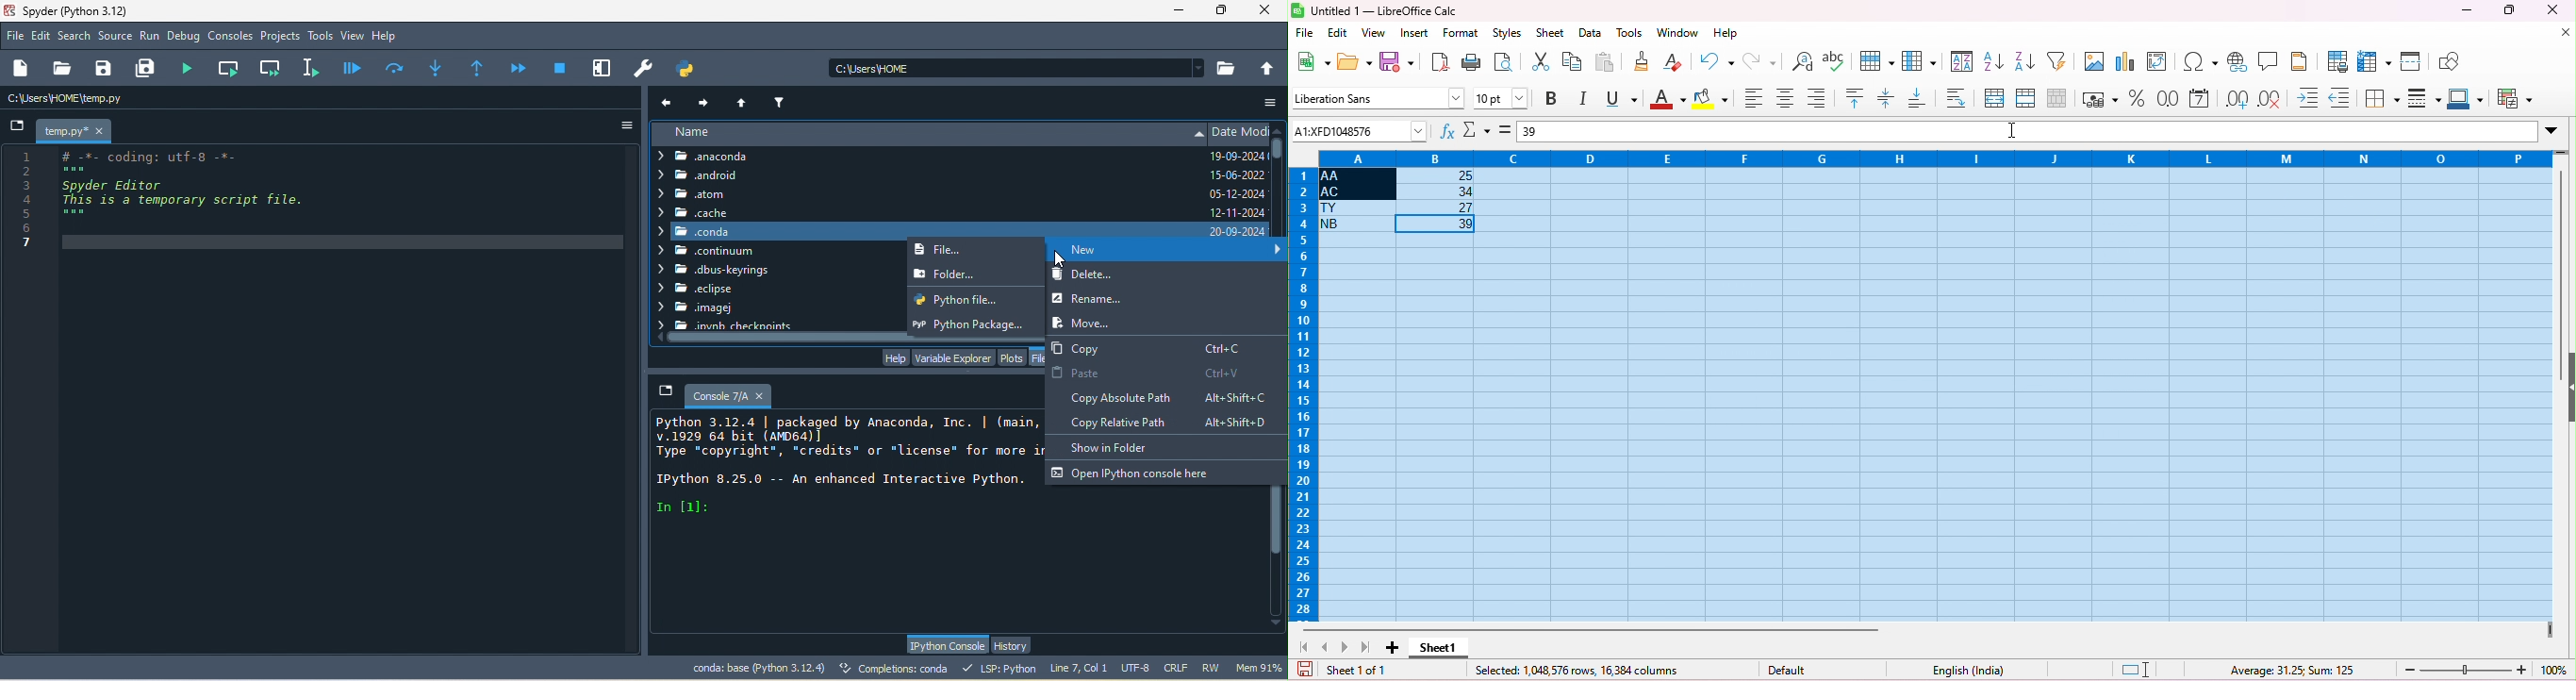 The image size is (2576, 700). I want to click on imagej, so click(710, 309).